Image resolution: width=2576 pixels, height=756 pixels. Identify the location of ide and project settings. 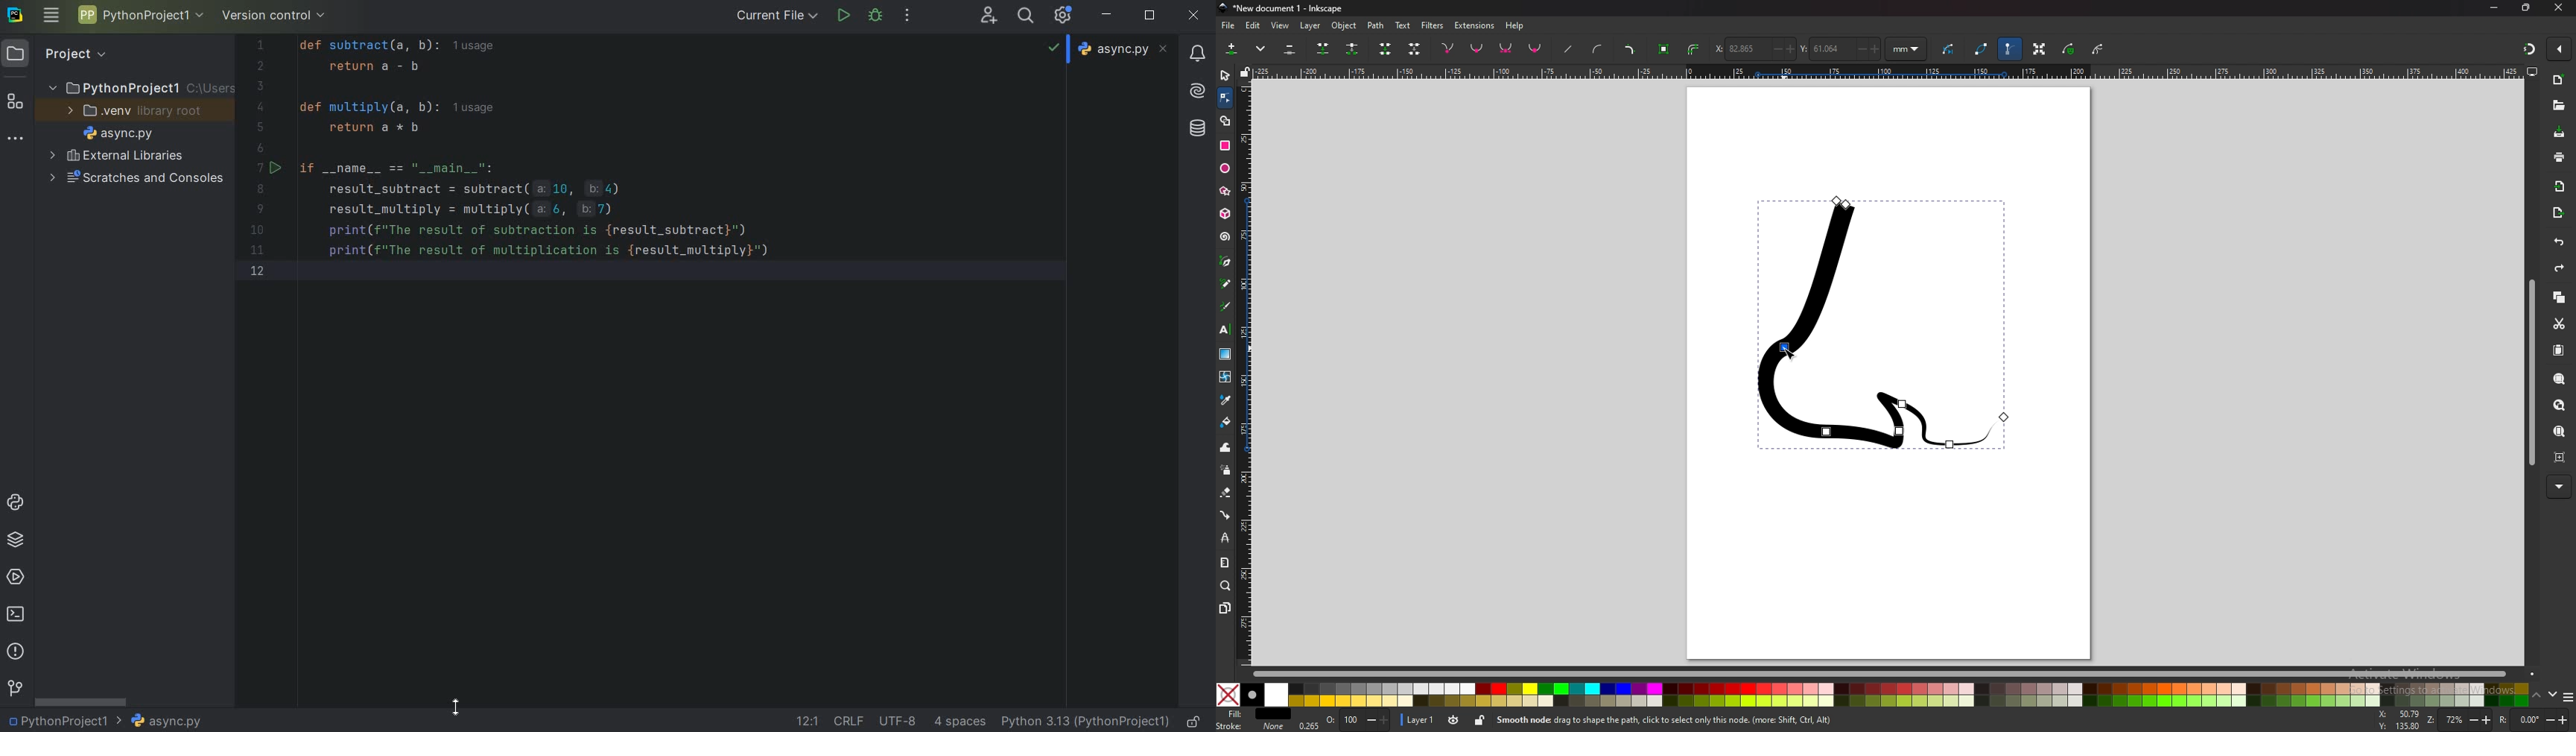
(1063, 16).